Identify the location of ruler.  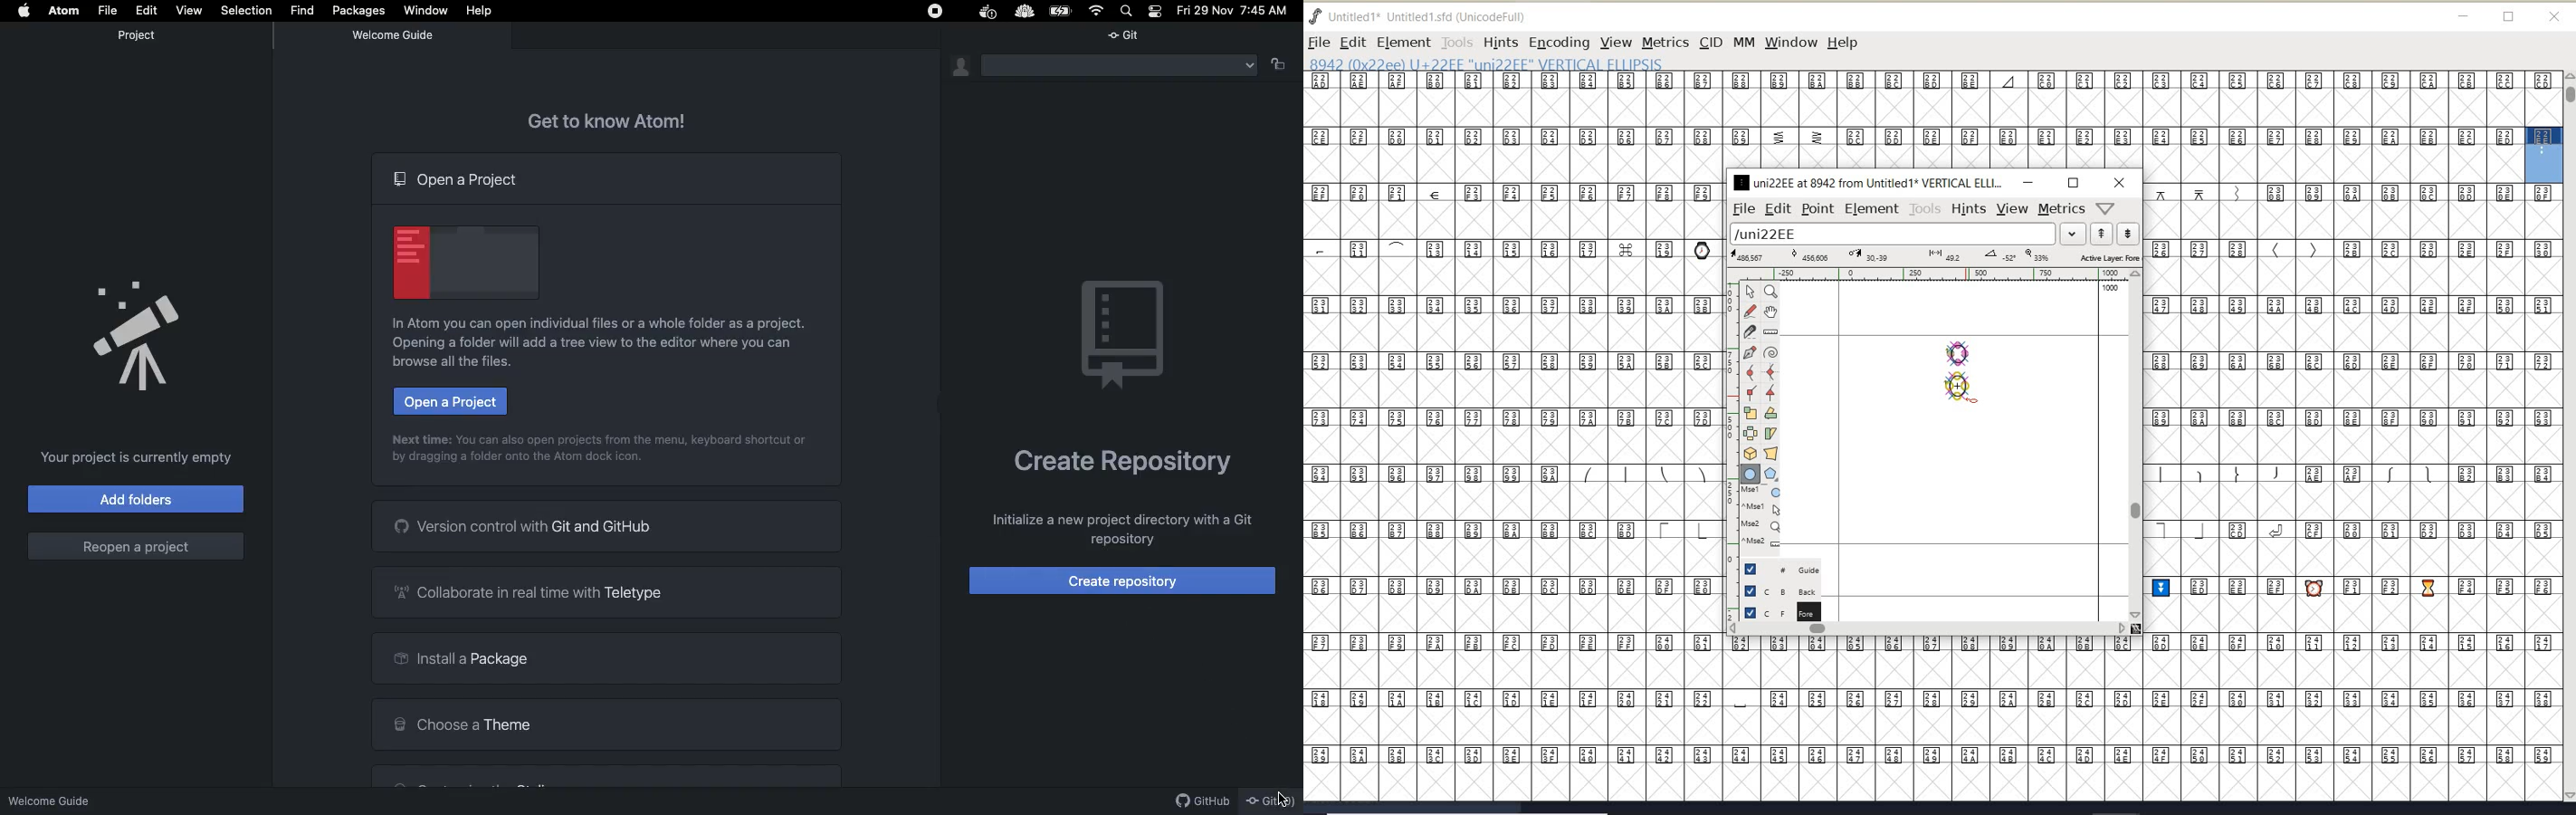
(1929, 276).